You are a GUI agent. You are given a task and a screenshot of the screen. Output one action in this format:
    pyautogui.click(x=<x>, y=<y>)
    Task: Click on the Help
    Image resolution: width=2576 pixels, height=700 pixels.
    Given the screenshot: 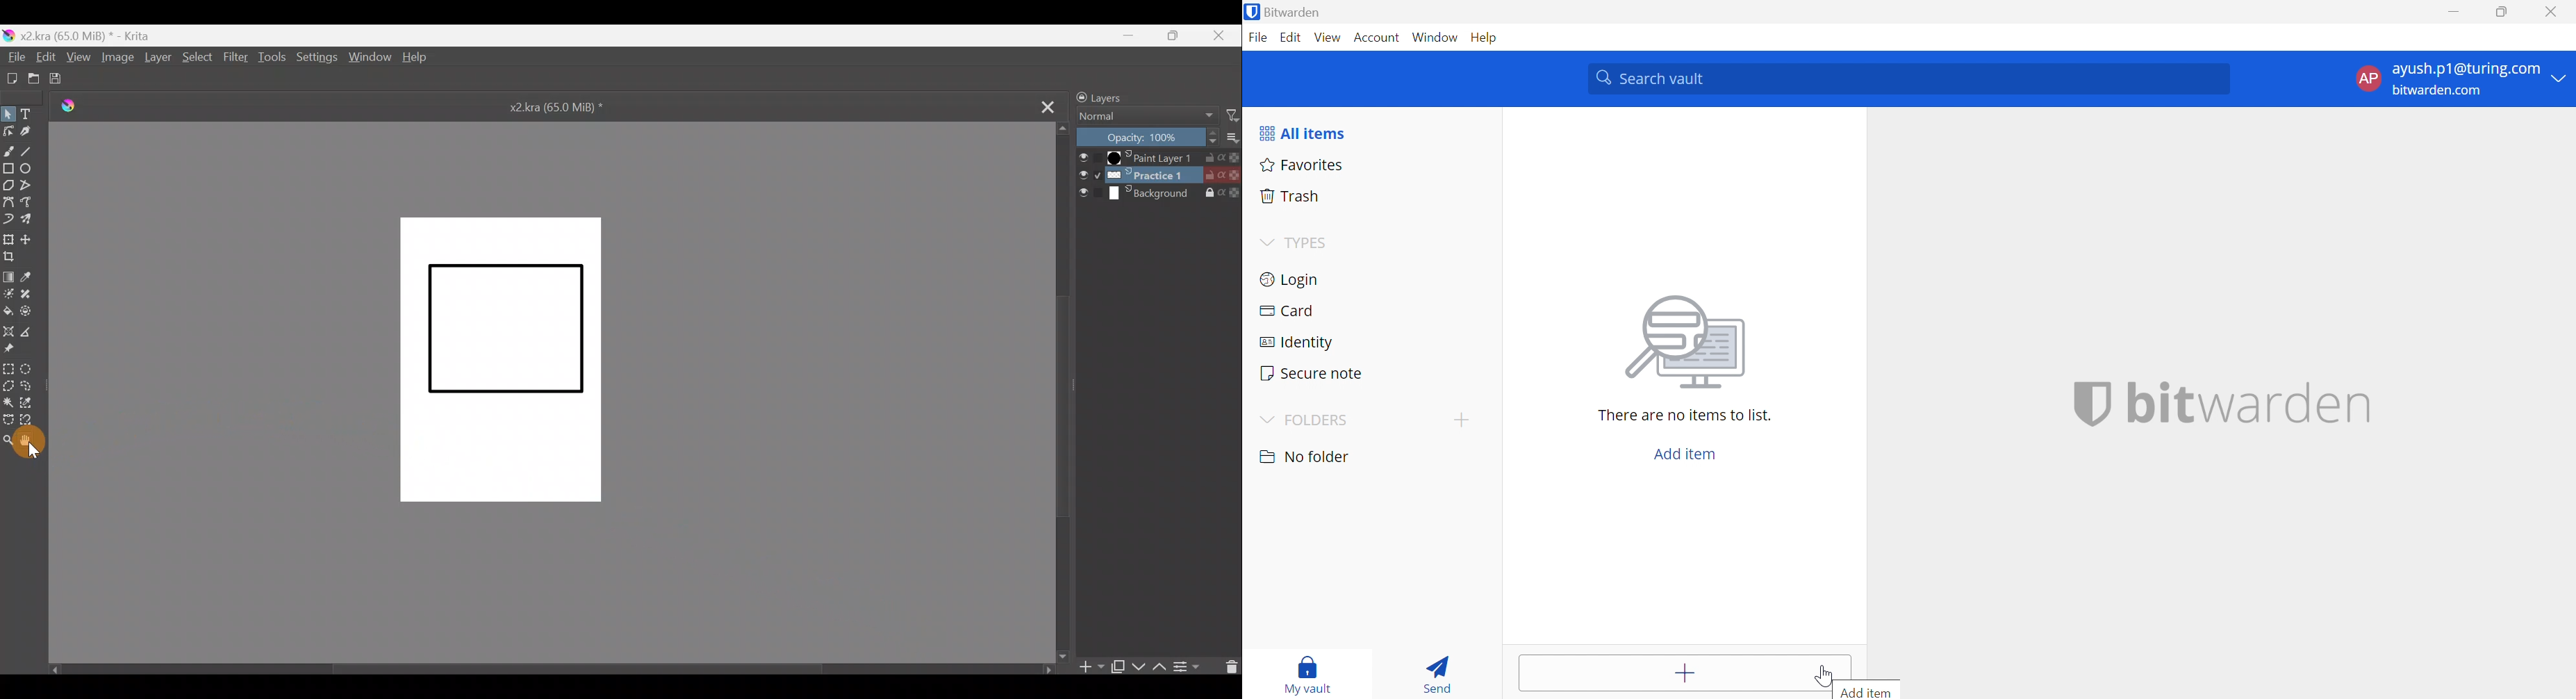 What is the action you would take?
    pyautogui.click(x=1490, y=38)
    